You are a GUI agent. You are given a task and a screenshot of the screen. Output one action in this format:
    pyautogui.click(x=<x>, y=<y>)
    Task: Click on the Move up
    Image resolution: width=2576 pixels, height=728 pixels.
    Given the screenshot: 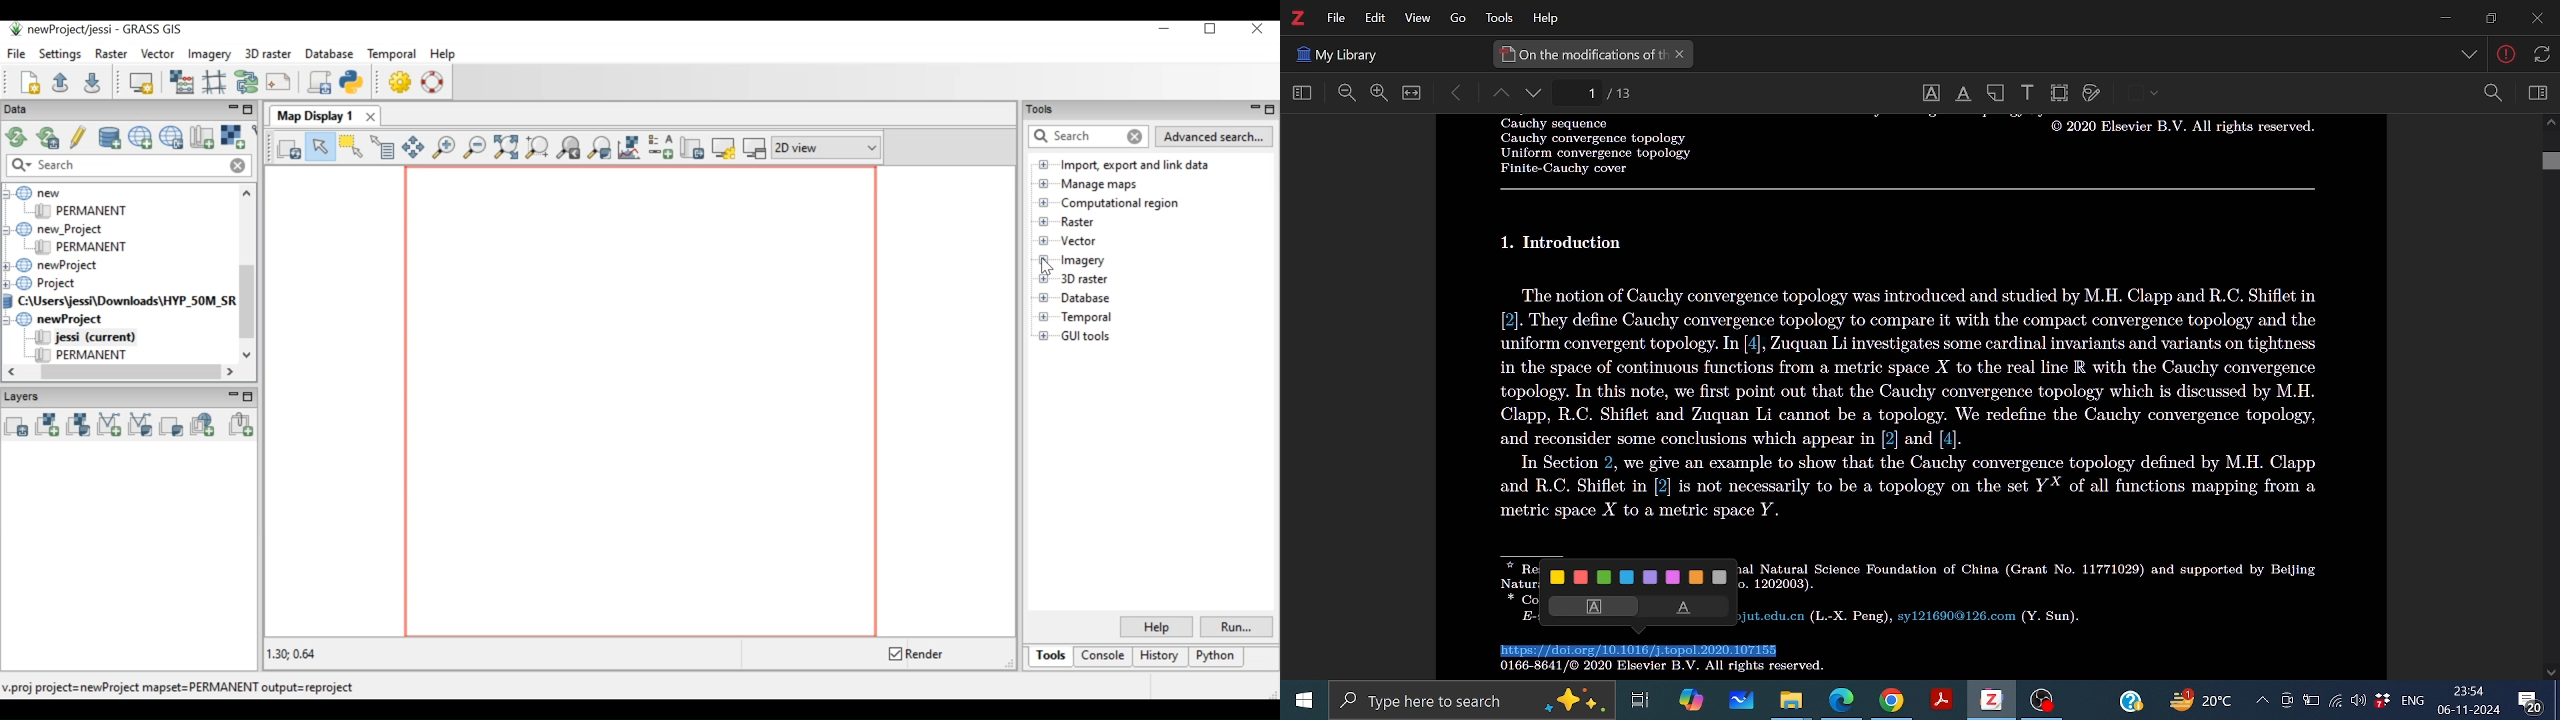 What is the action you would take?
    pyautogui.click(x=2550, y=125)
    